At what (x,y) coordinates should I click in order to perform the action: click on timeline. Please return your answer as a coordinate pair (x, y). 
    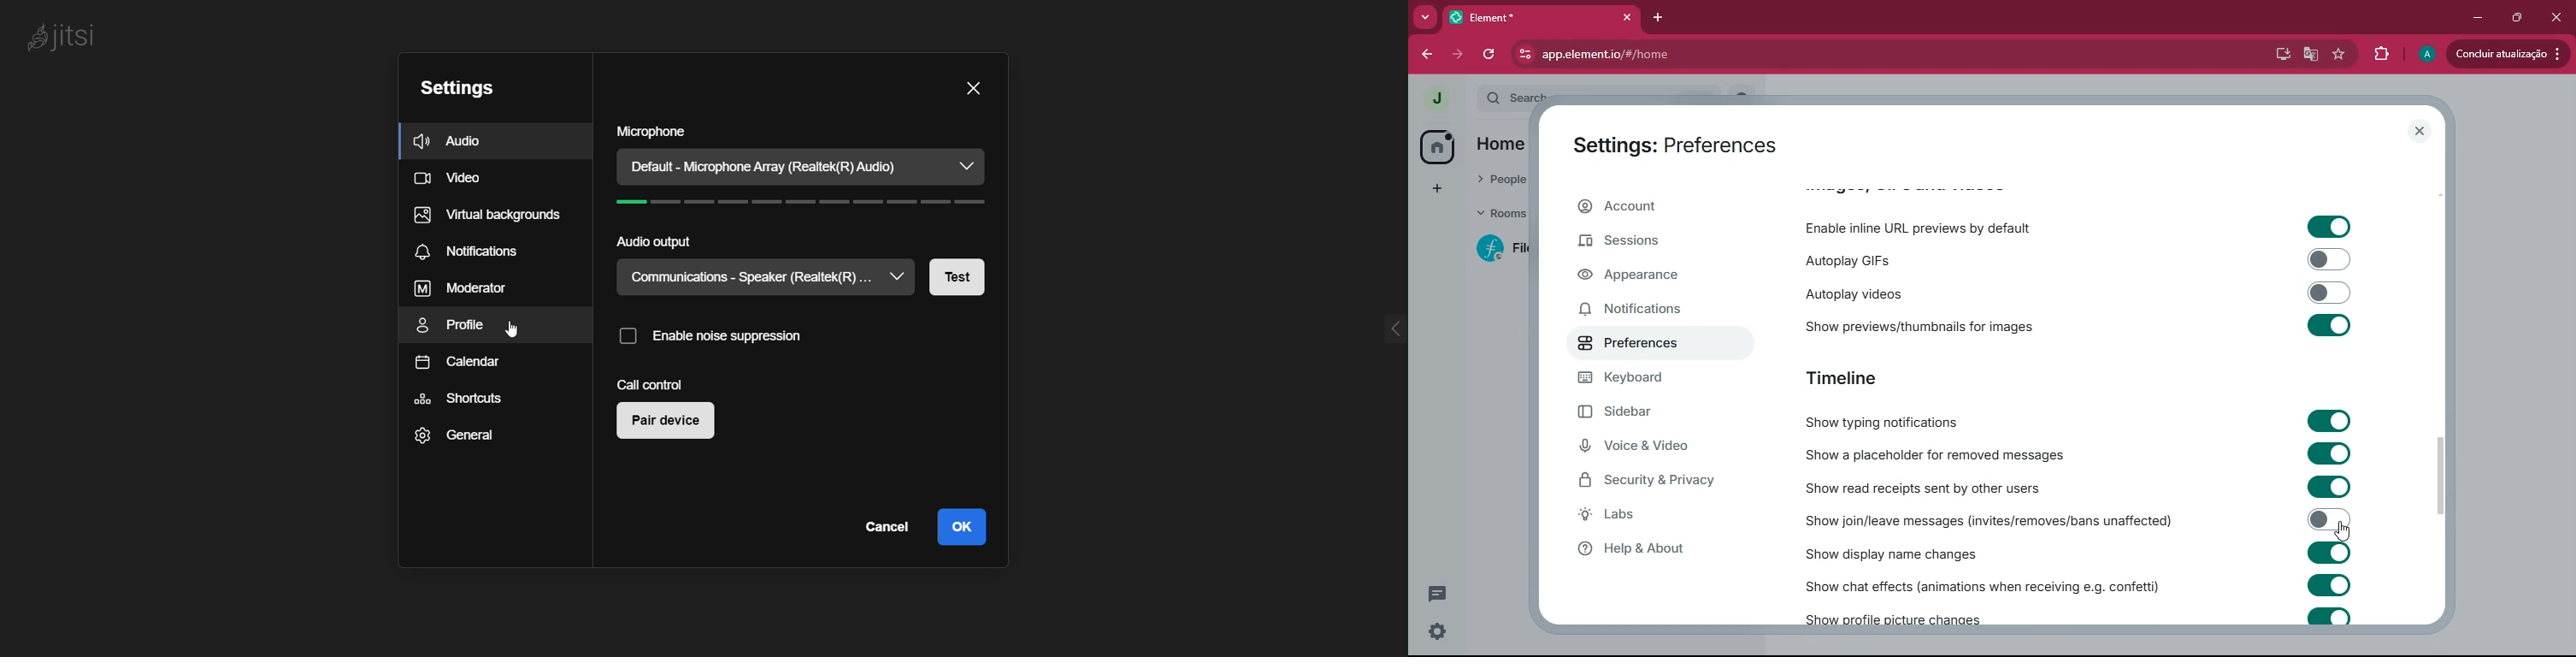
    Looking at the image, I should click on (1875, 377).